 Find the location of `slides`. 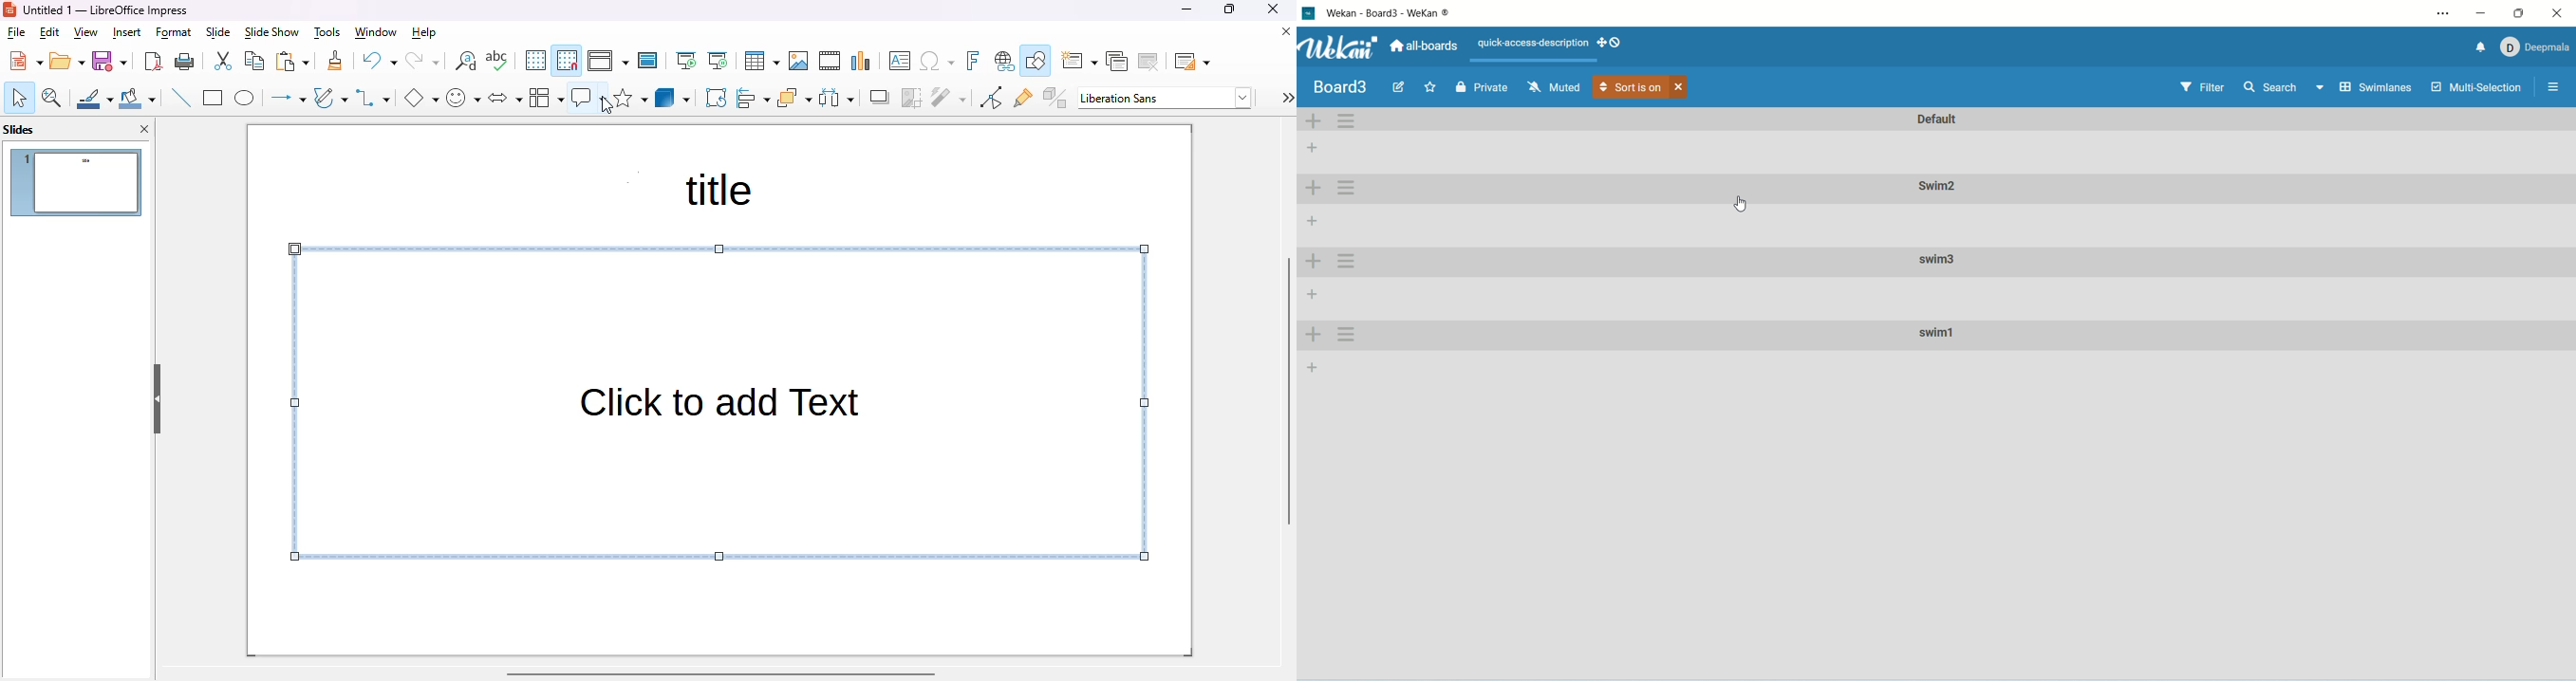

slides is located at coordinates (20, 130).